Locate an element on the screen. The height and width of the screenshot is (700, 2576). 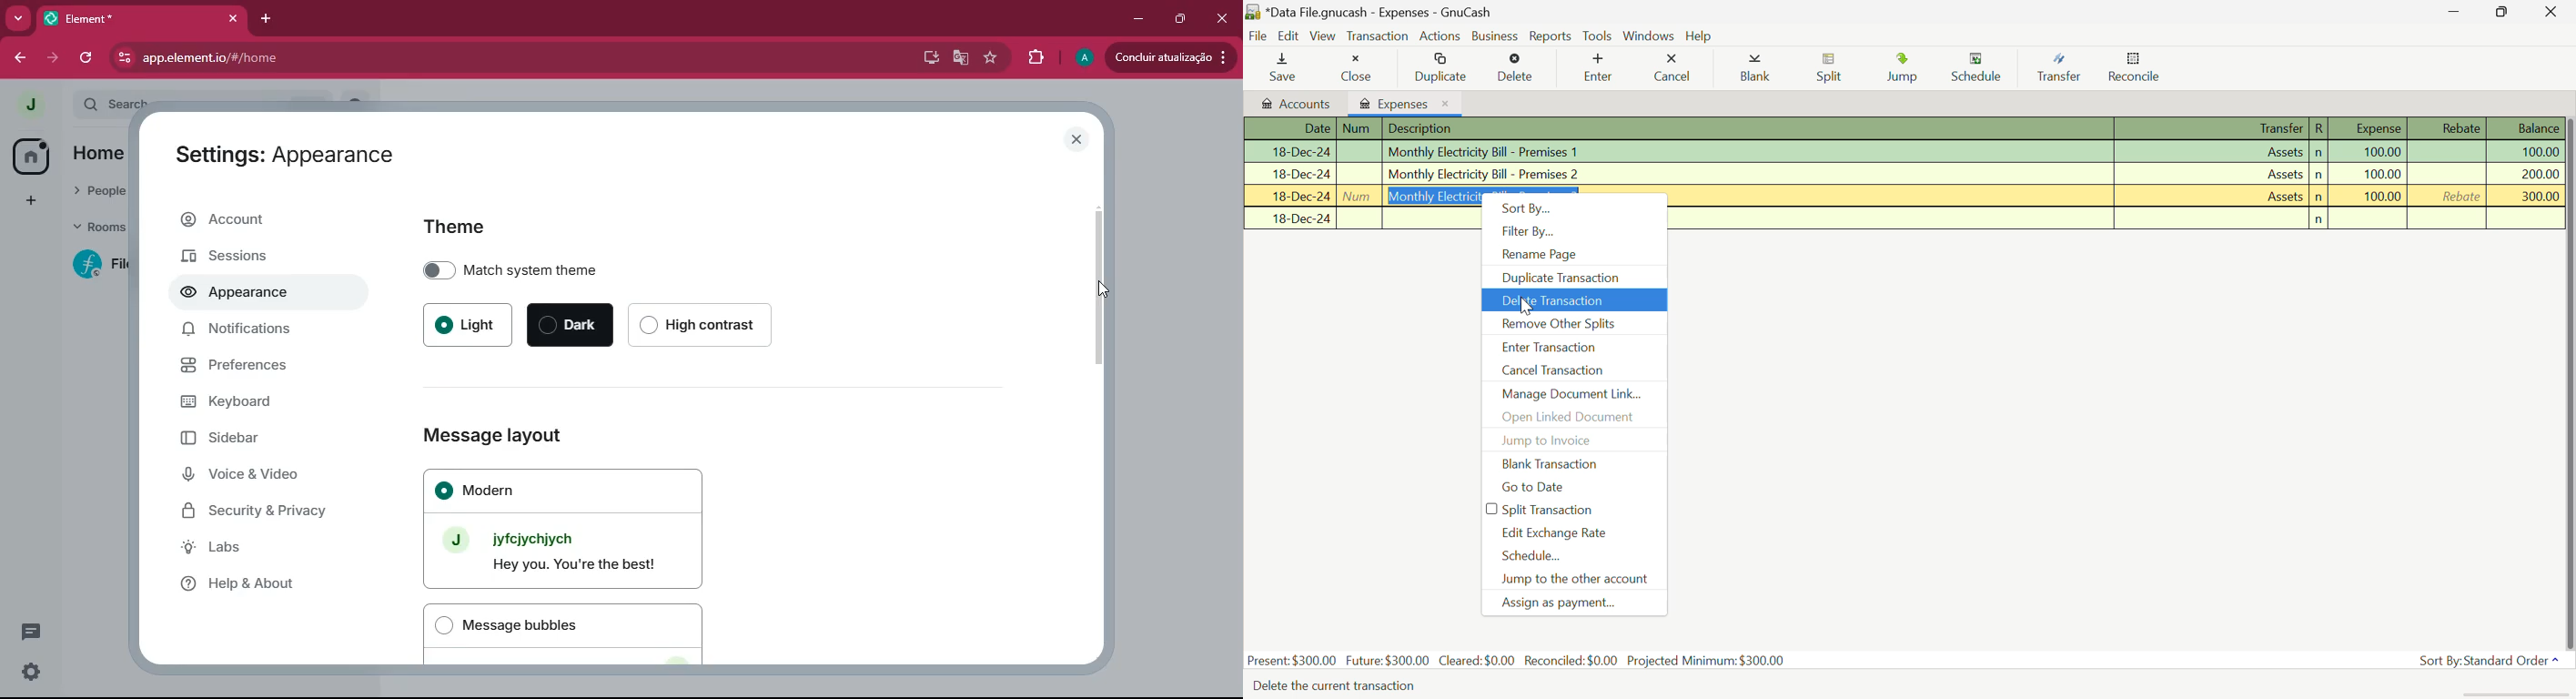
minimize is located at coordinates (1135, 20).